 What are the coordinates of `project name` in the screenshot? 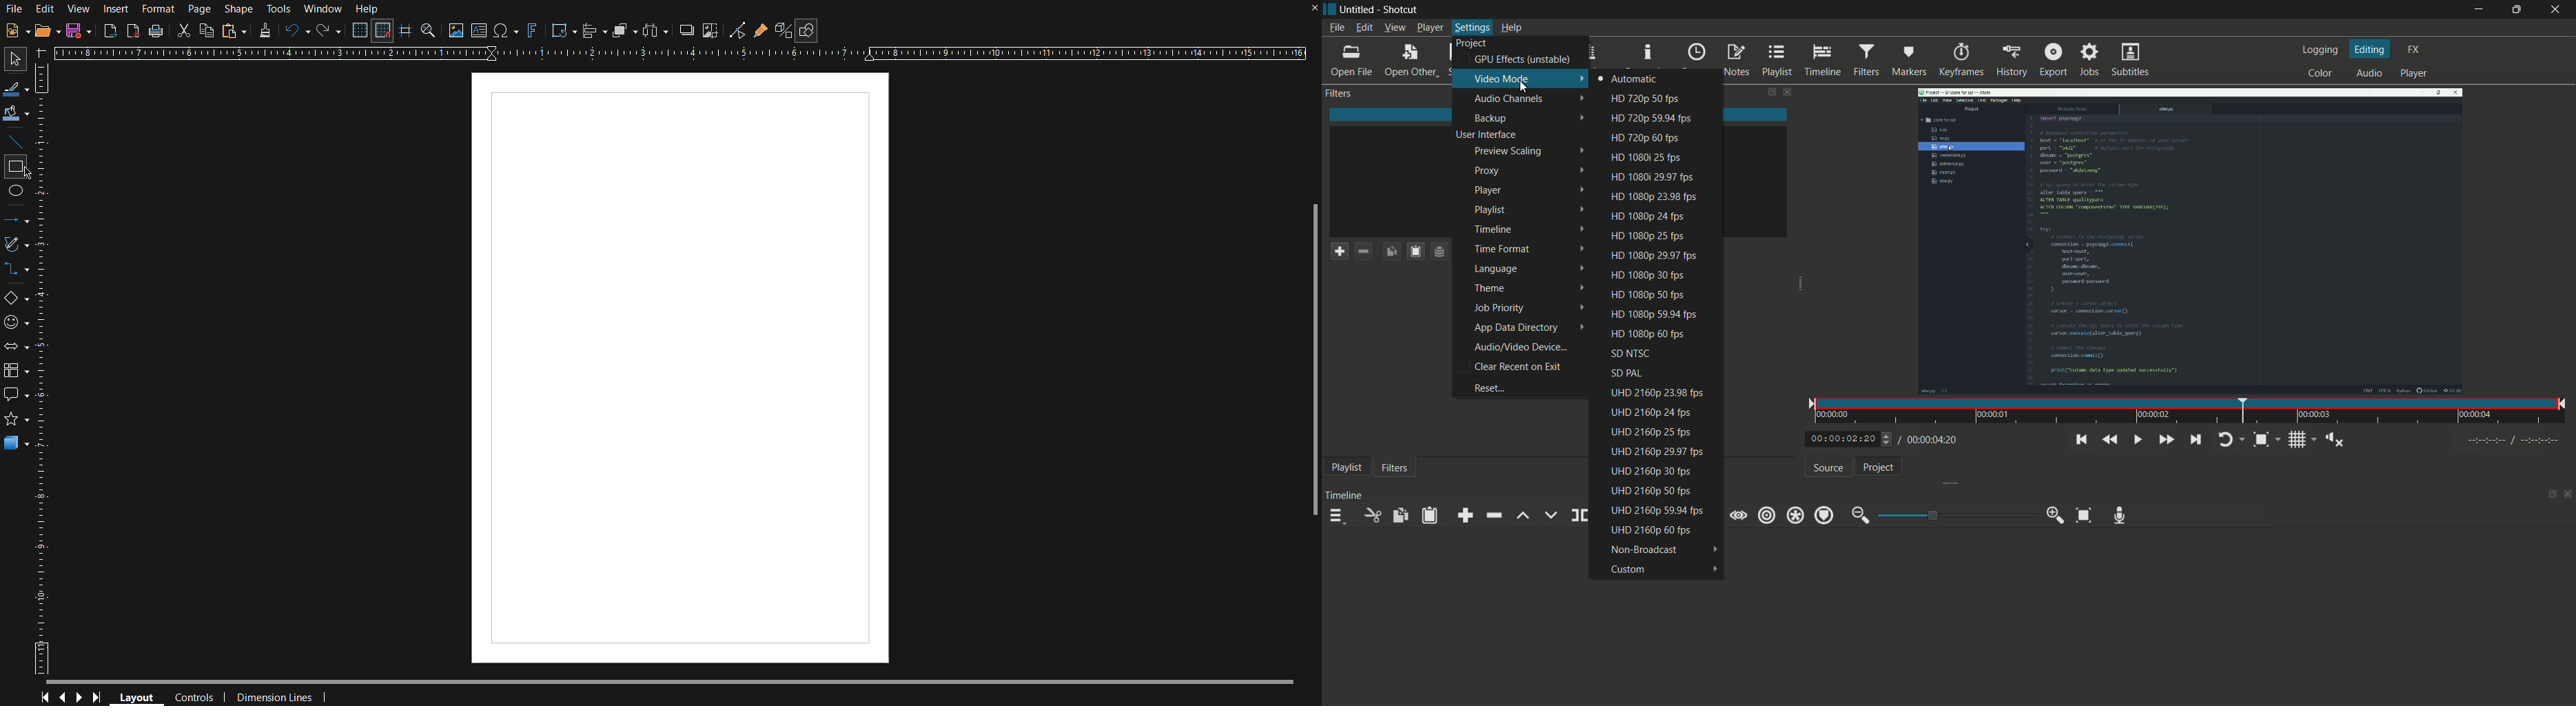 It's located at (1359, 9).